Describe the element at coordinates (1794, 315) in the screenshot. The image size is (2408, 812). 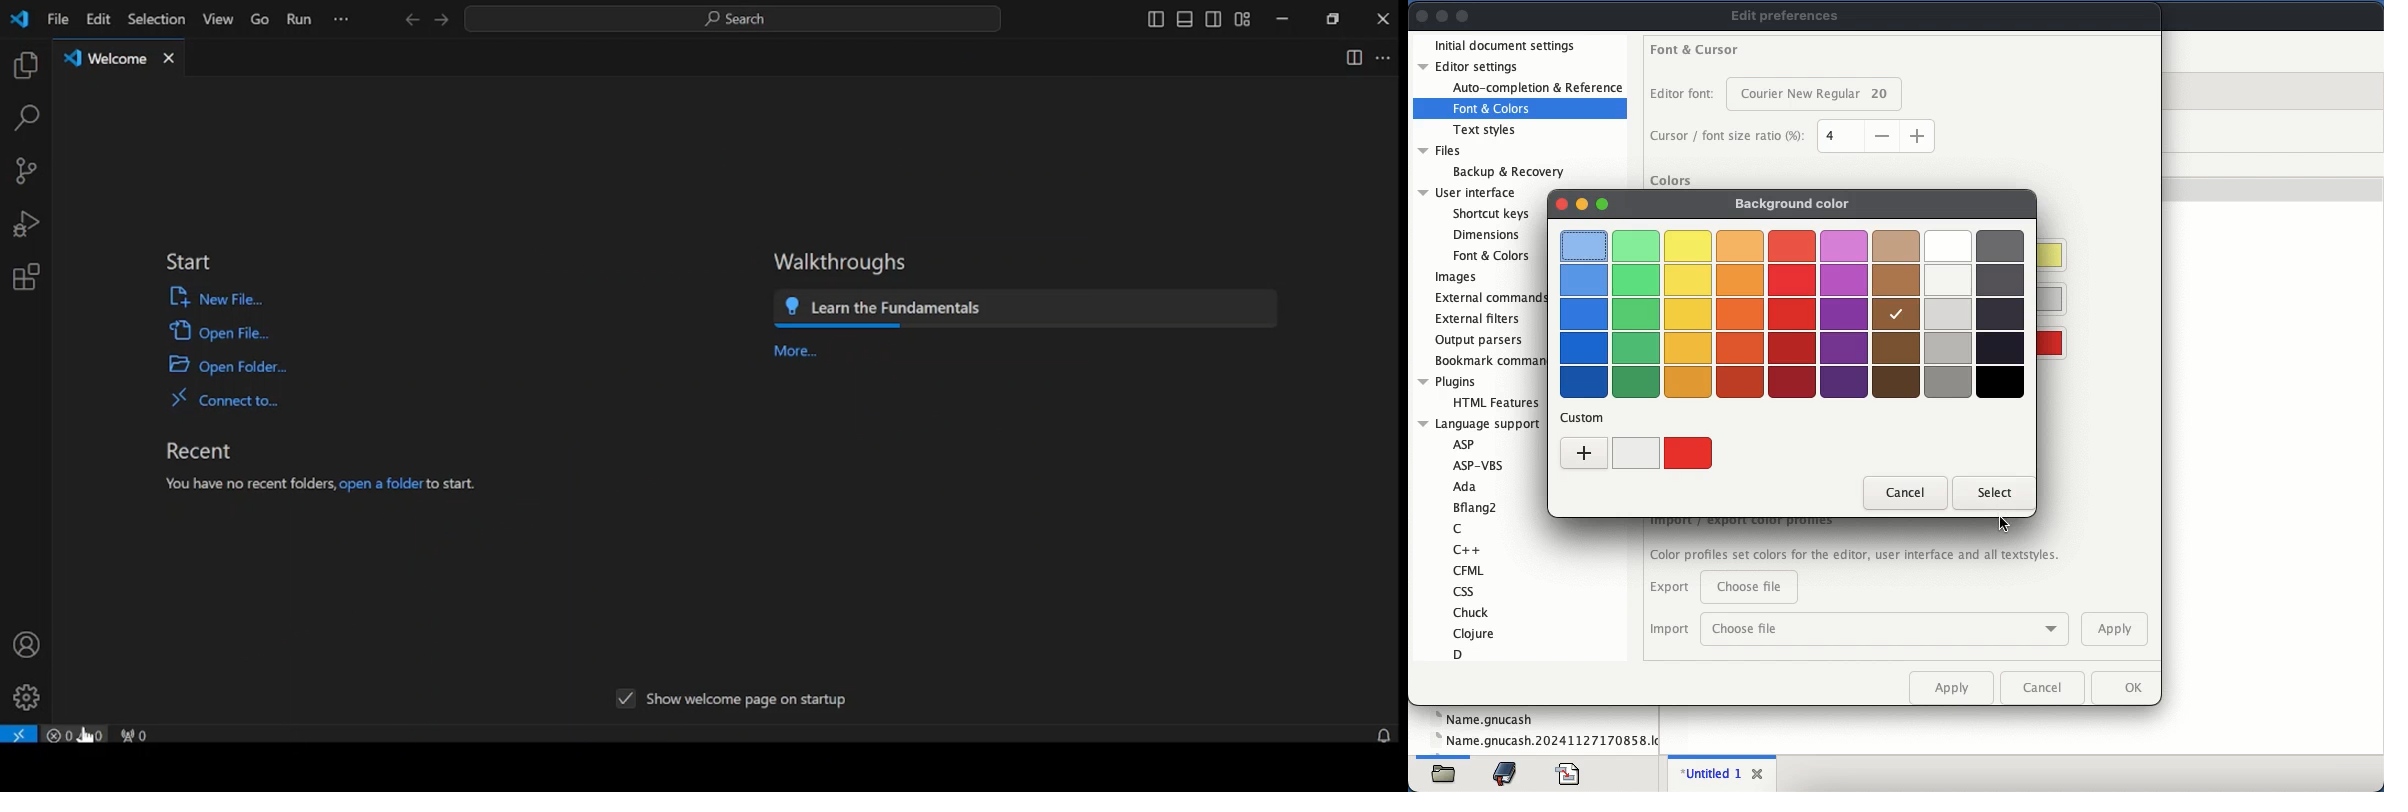
I see `colors` at that location.